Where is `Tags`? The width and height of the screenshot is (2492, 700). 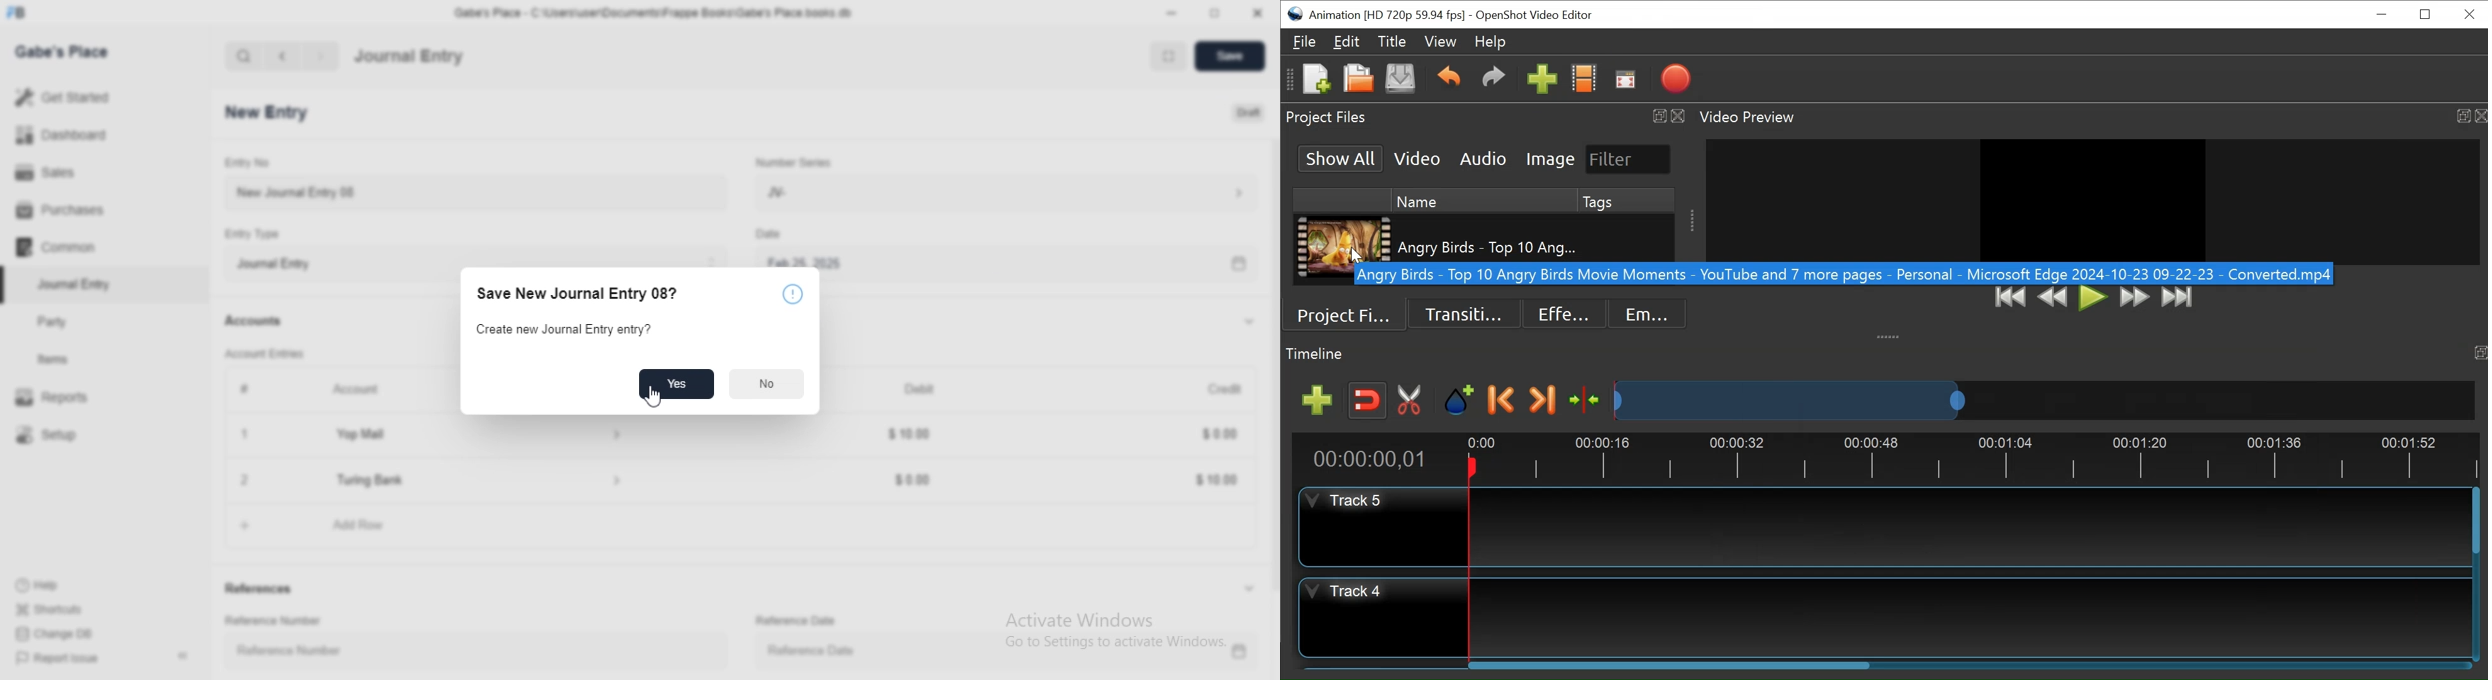
Tags is located at coordinates (1627, 201).